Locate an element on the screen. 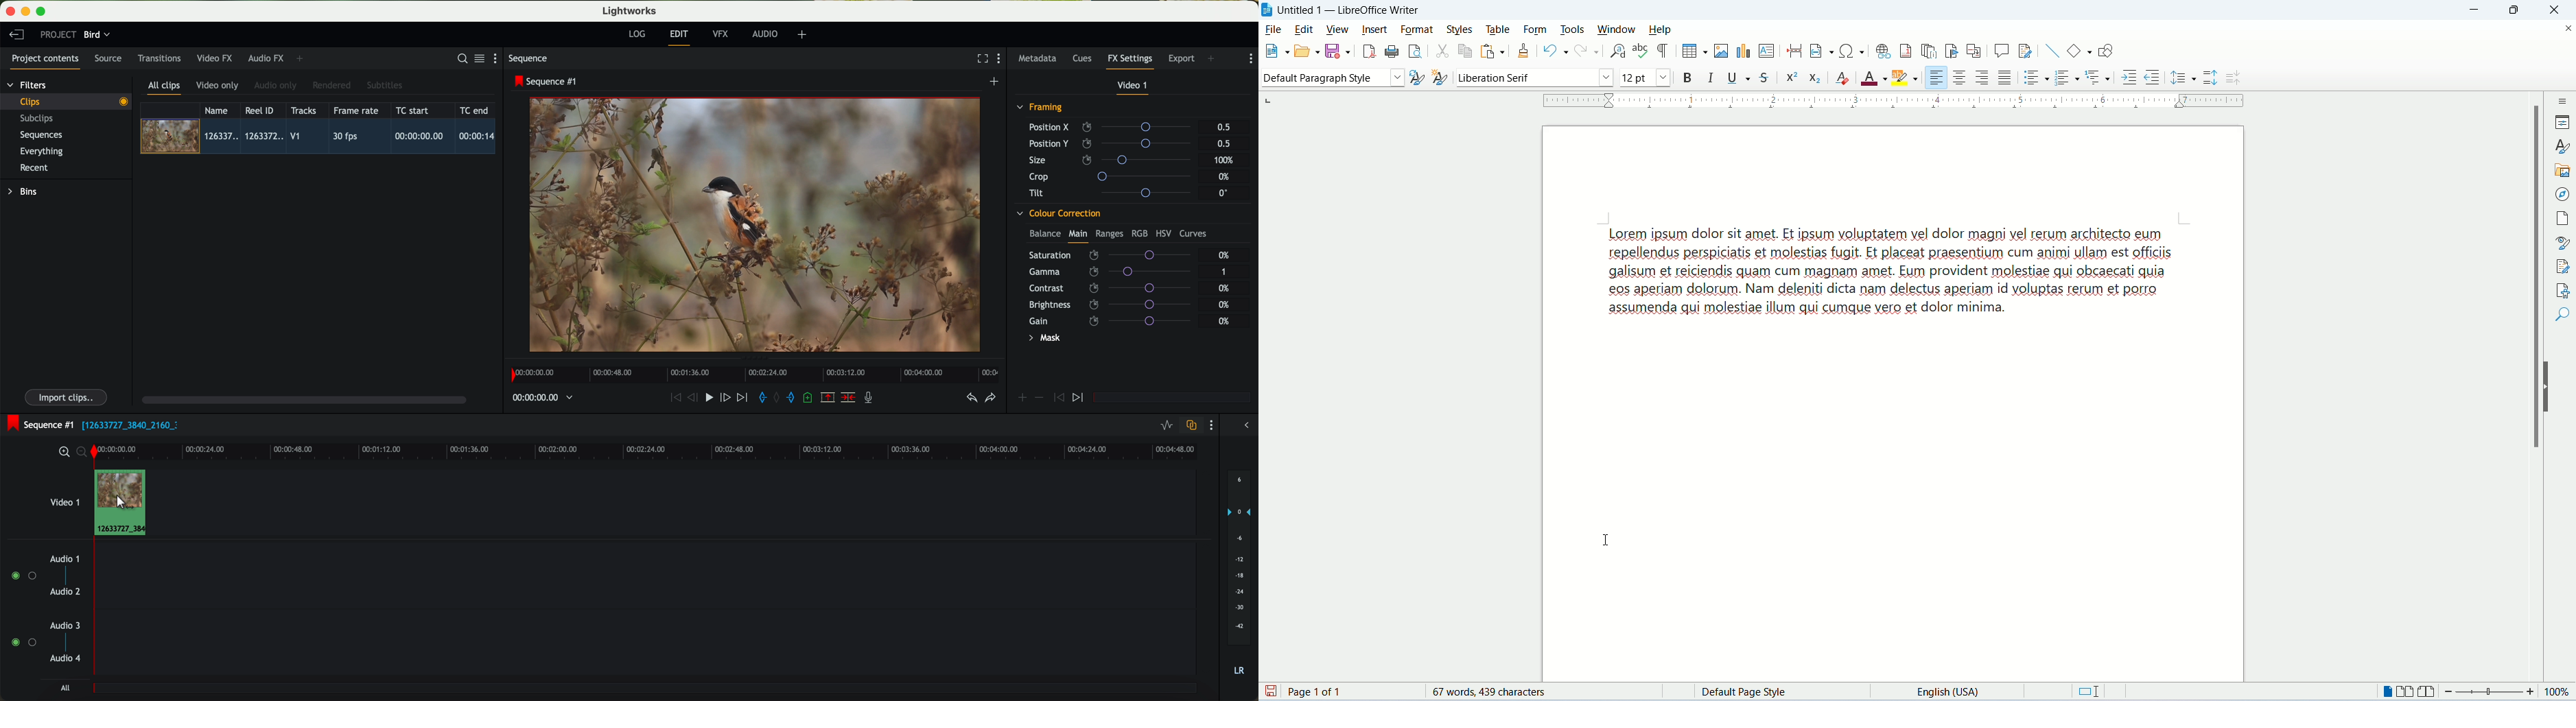 The width and height of the screenshot is (2576, 728). insert special character is located at coordinates (1843, 51).